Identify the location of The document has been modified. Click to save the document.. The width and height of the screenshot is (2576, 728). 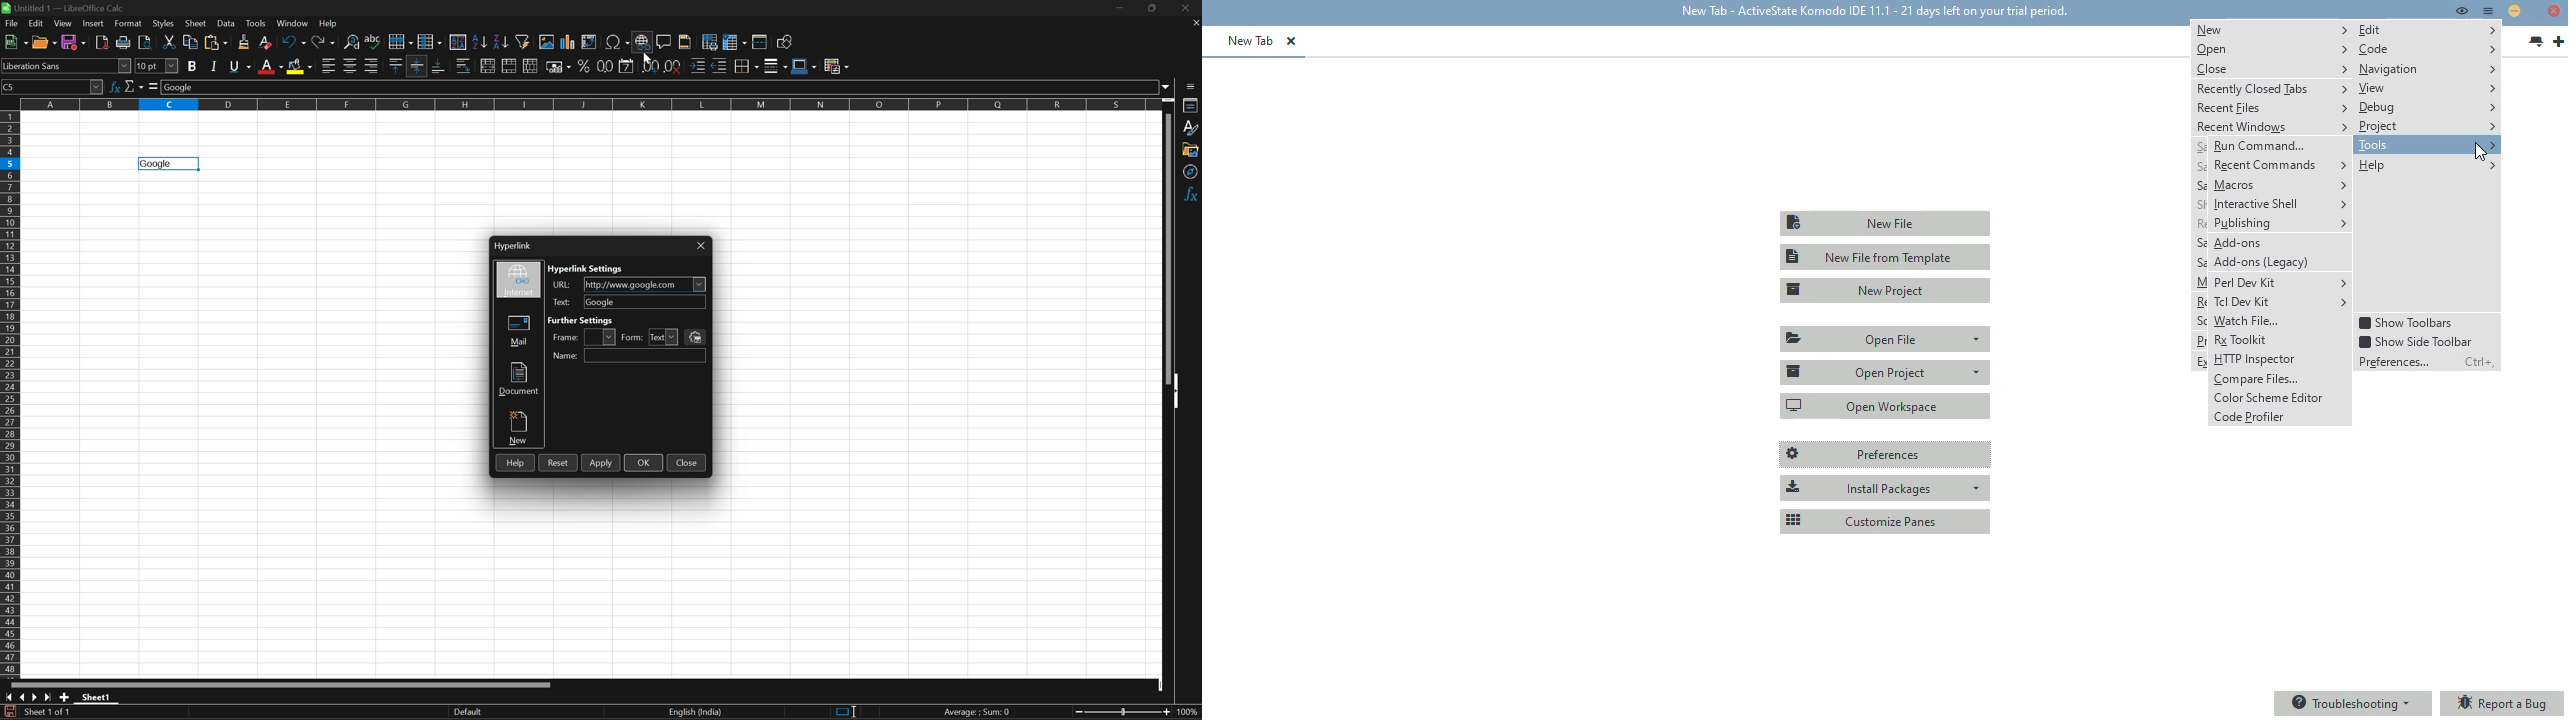
(9, 712).